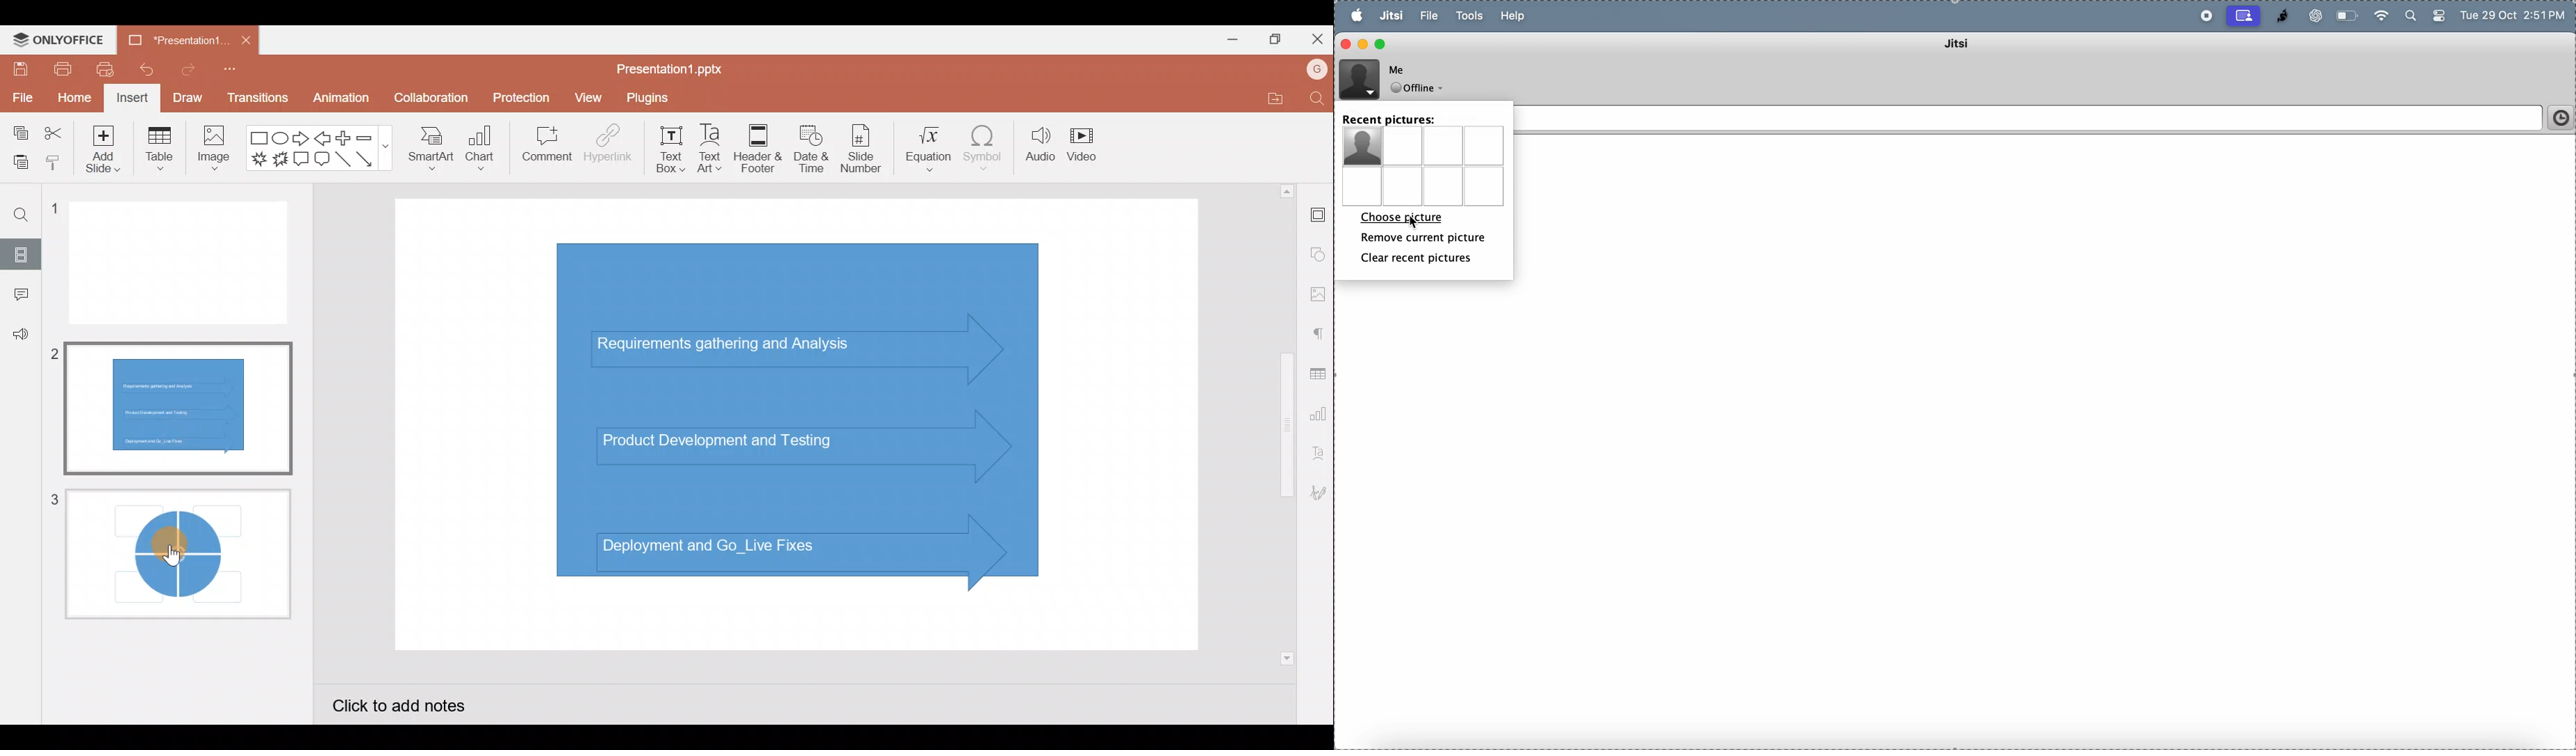 This screenshot has width=2576, height=756. What do you see at coordinates (2409, 17) in the screenshot?
I see `search` at bounding box center [2409, 17].